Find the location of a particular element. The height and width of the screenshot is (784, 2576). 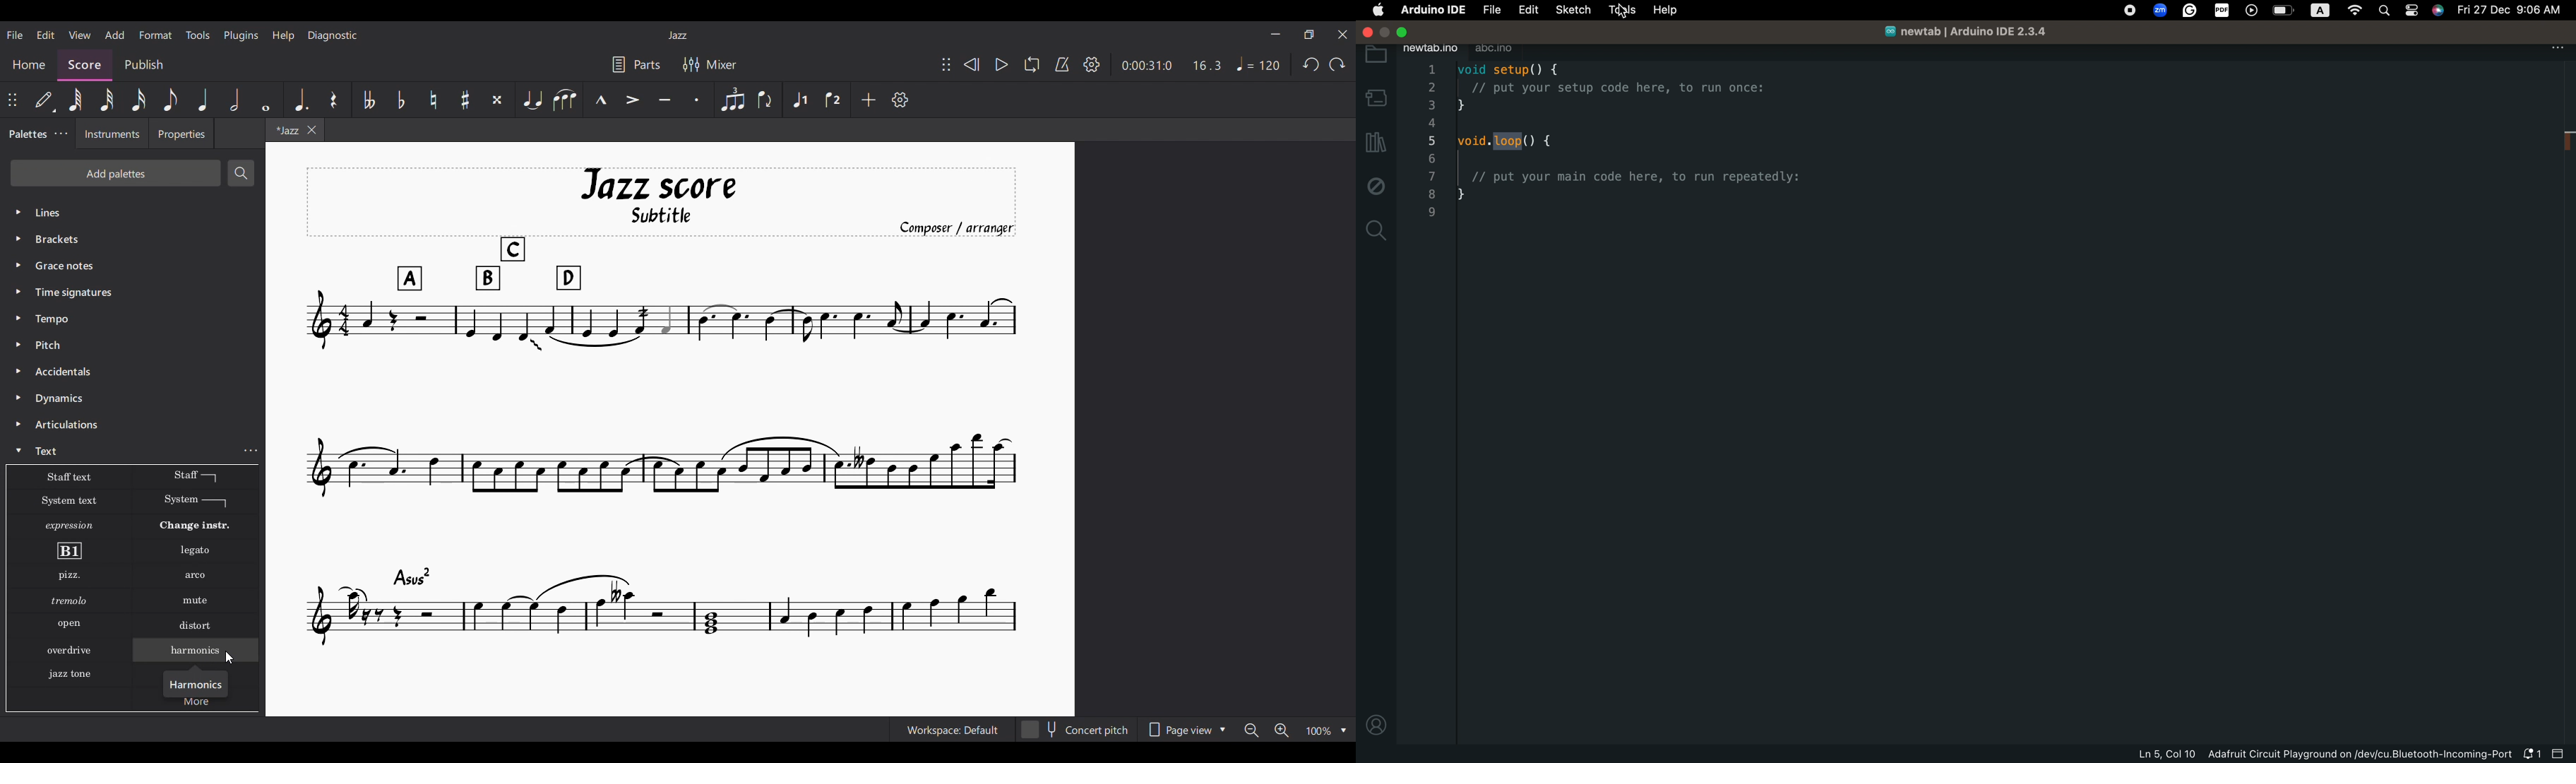

Close is located at coordinates (1405, 32).